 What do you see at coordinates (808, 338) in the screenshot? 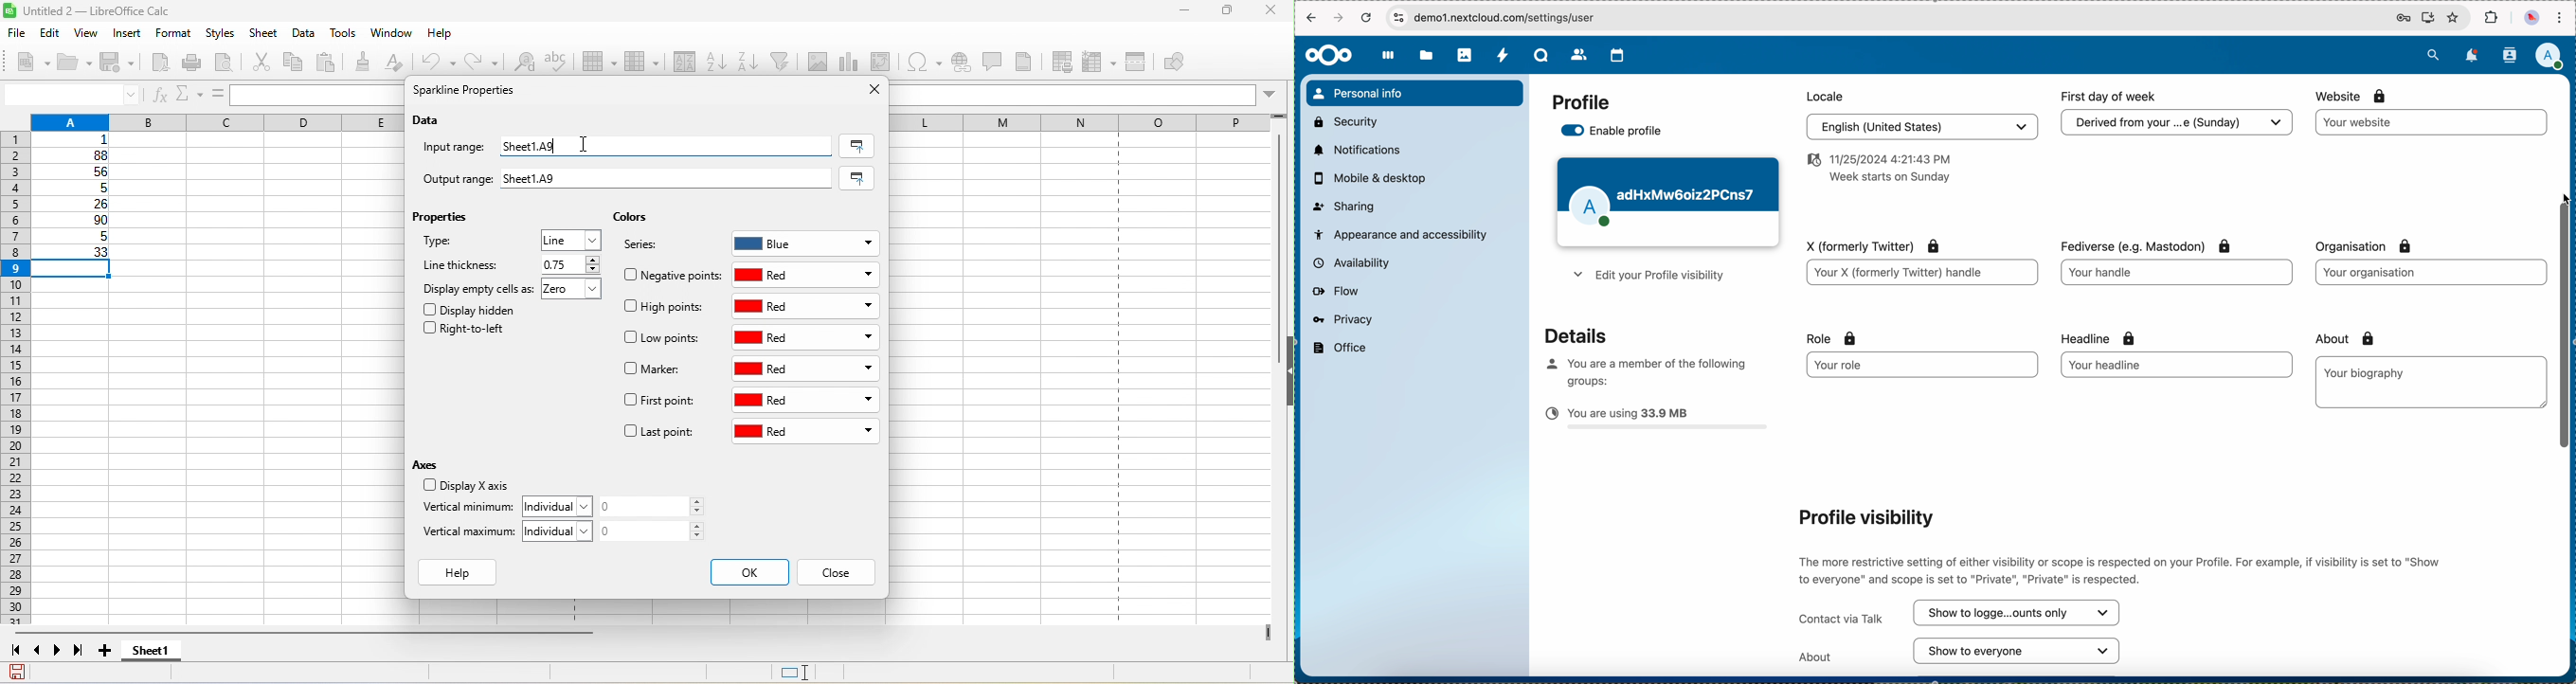
I see `red` at bounding box center [808, 338].